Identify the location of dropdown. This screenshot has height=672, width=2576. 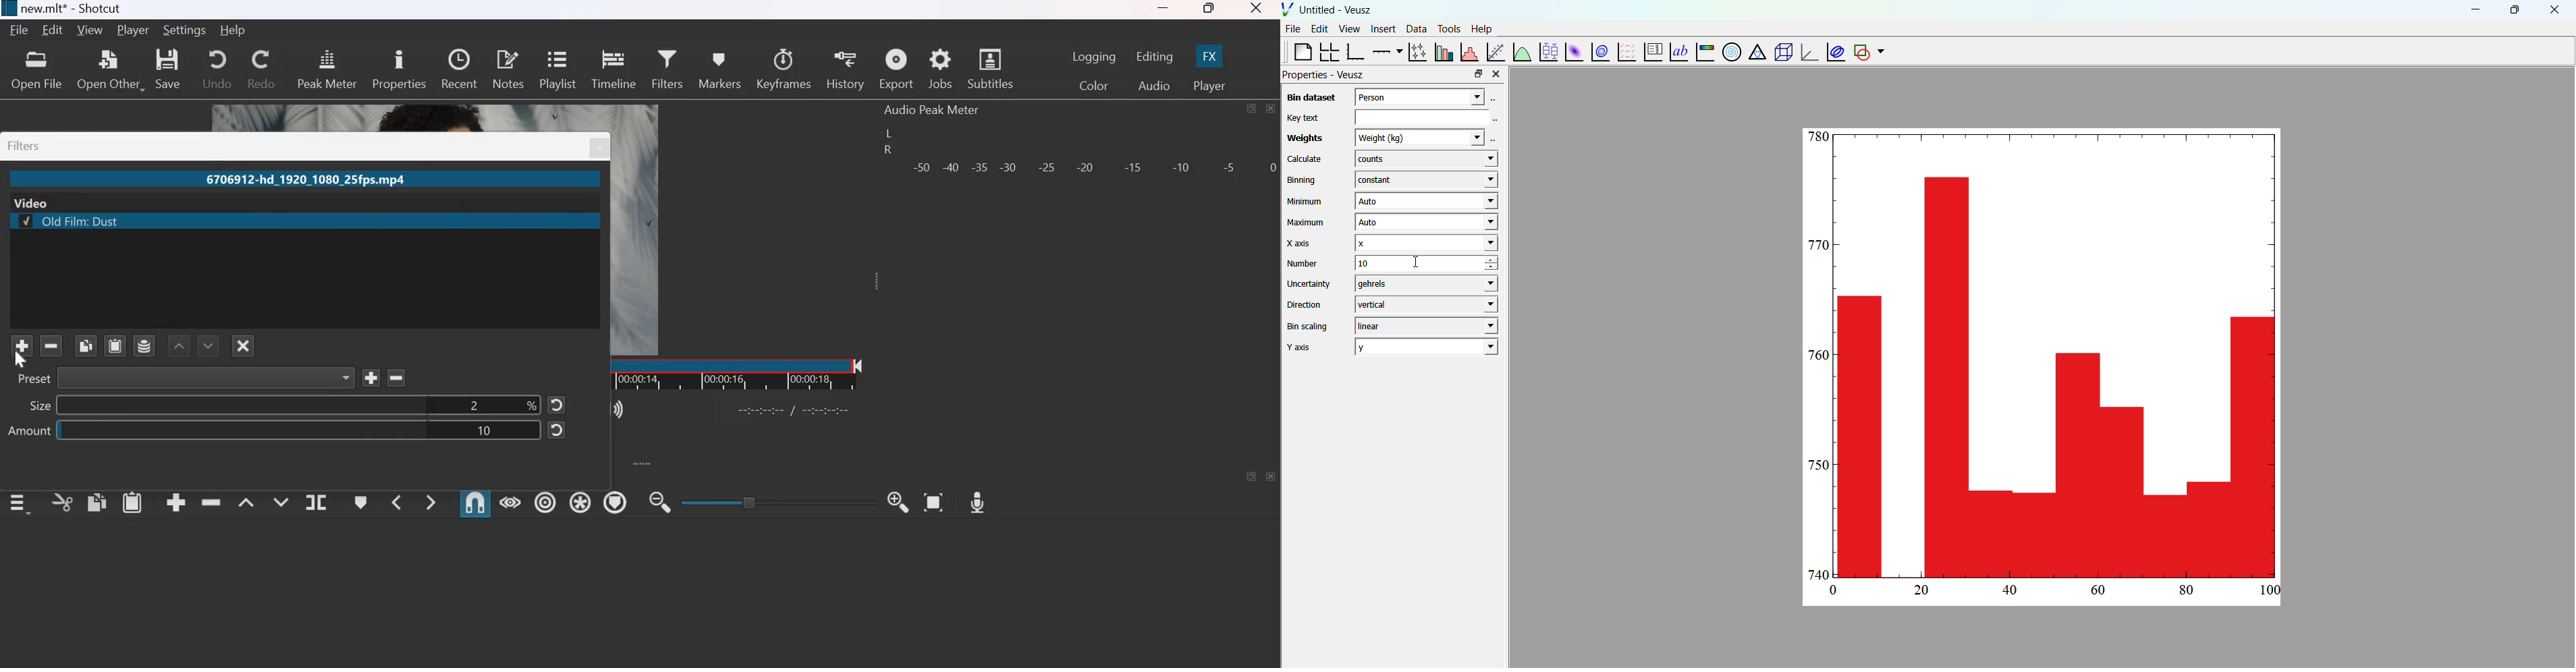
(345, 377).